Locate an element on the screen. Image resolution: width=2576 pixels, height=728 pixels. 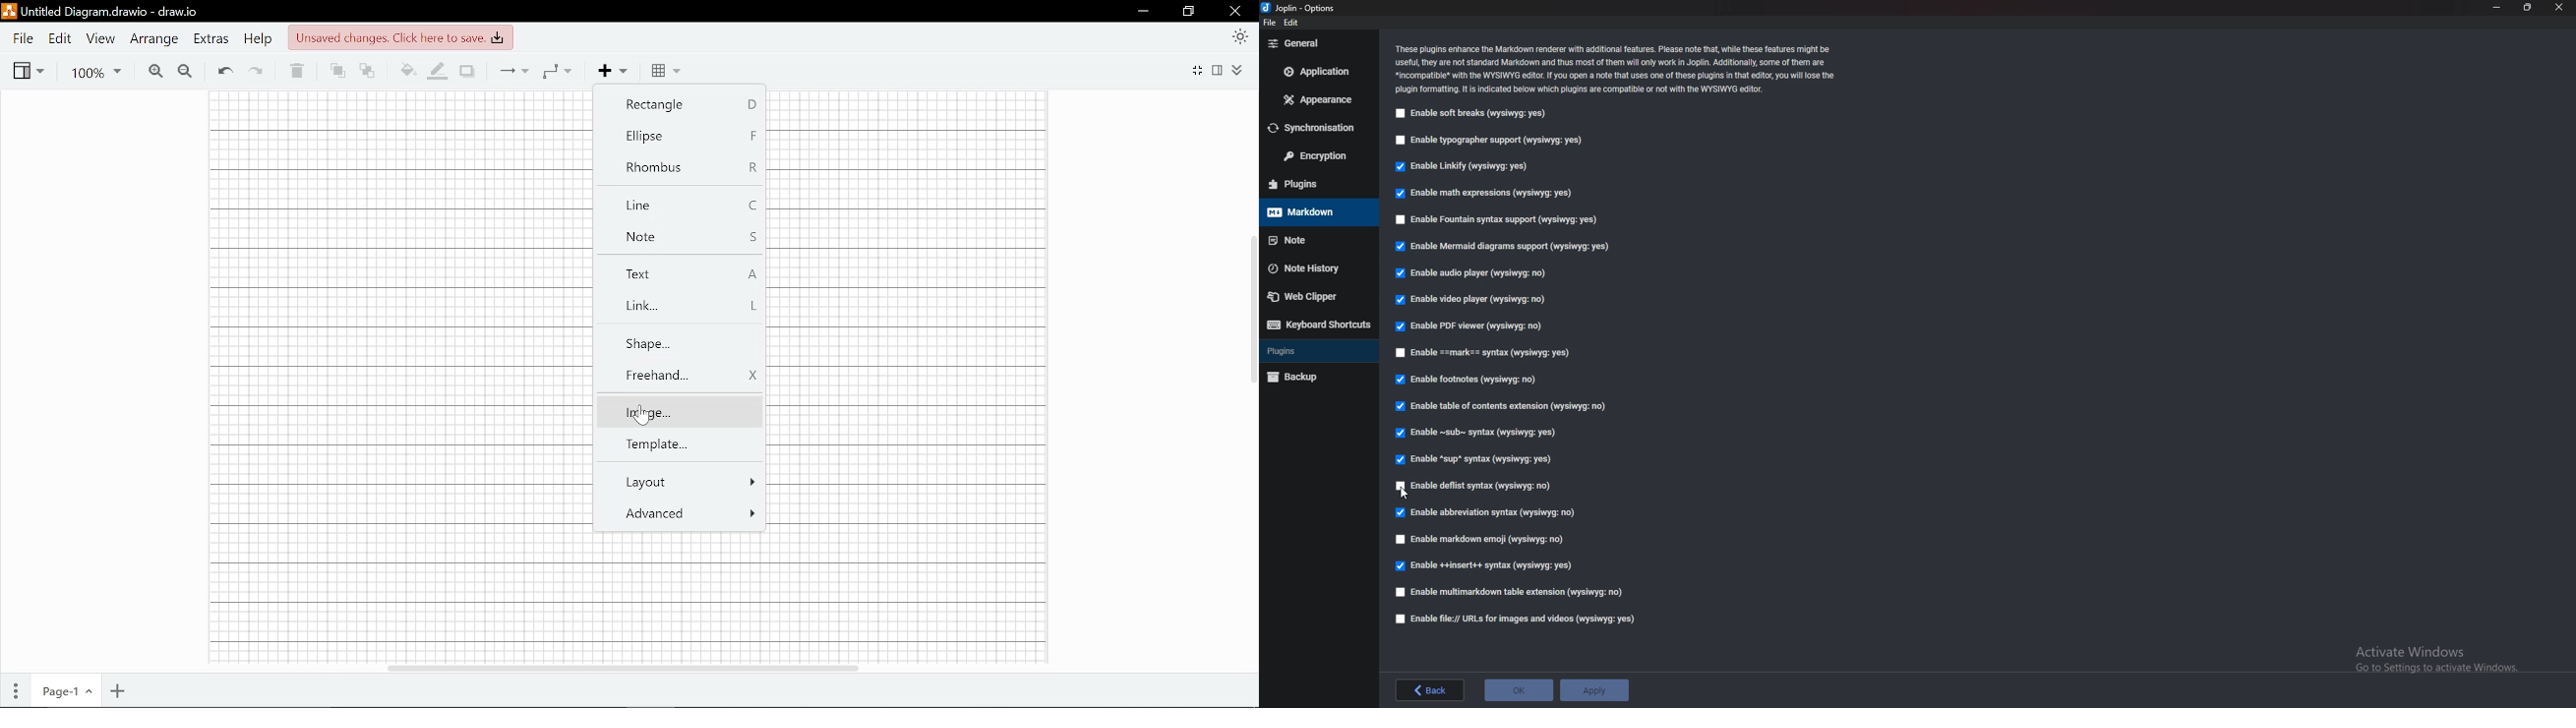
plugins is located at coordinates (1317, 351).